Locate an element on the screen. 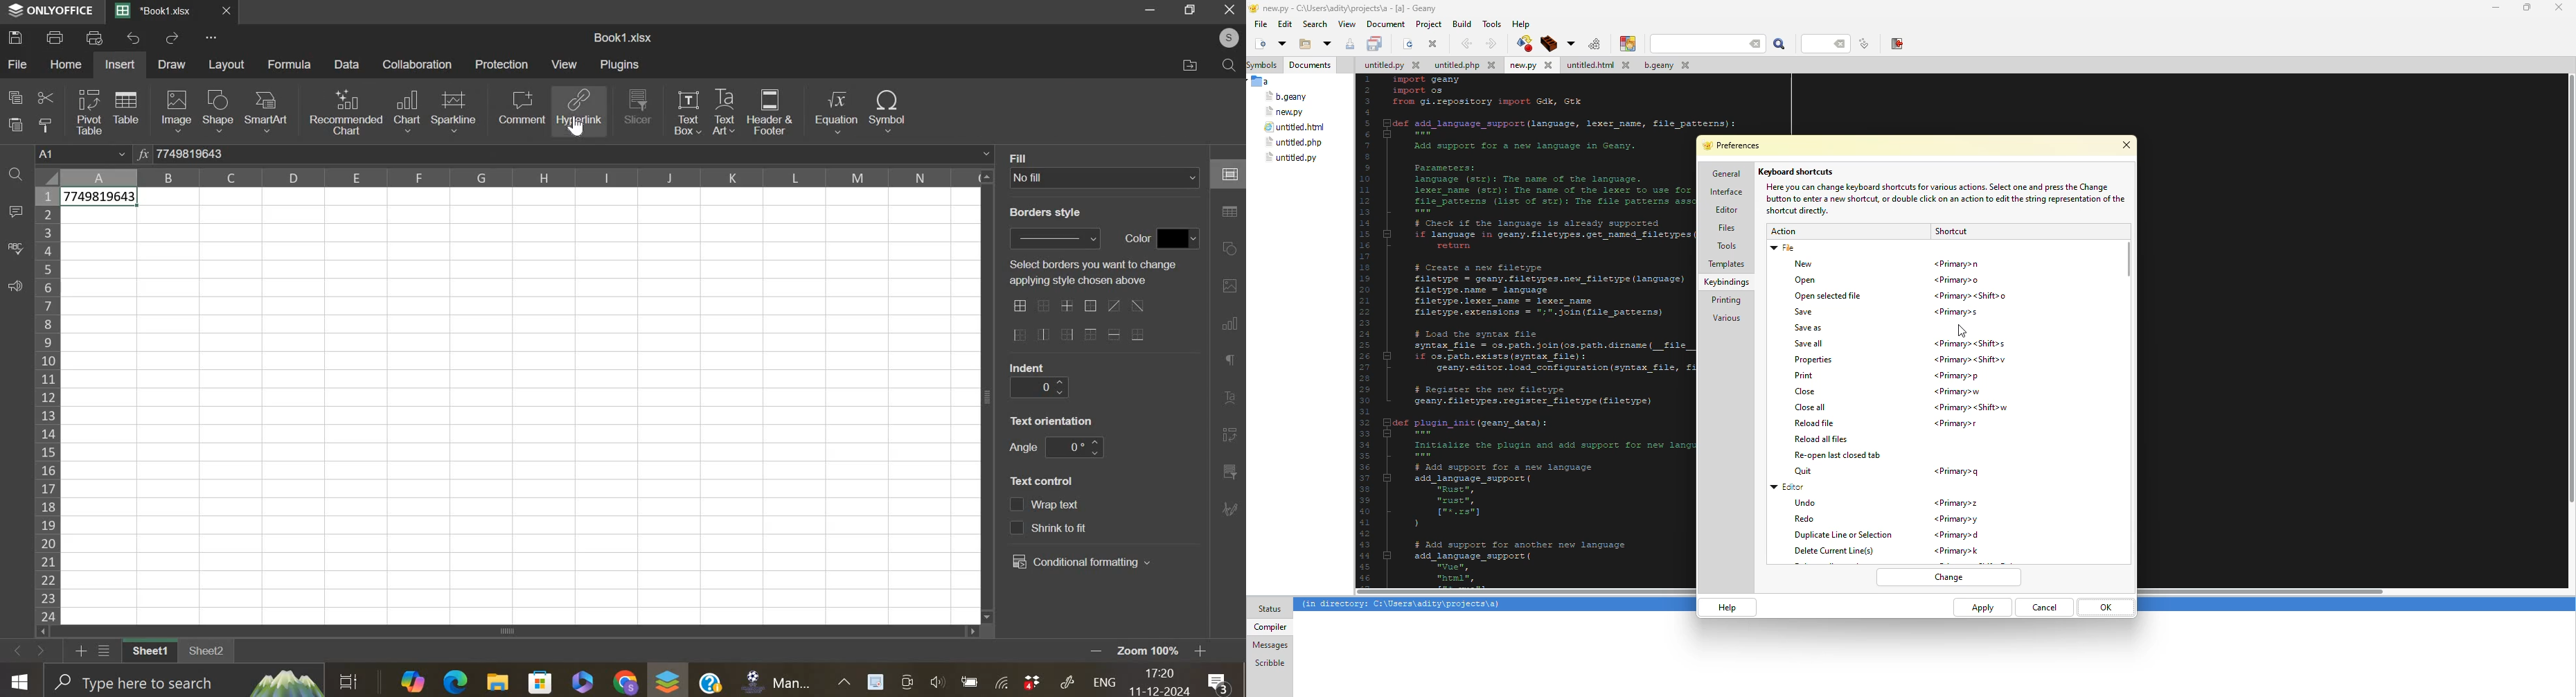  redo is located at coordinates (172, 39).